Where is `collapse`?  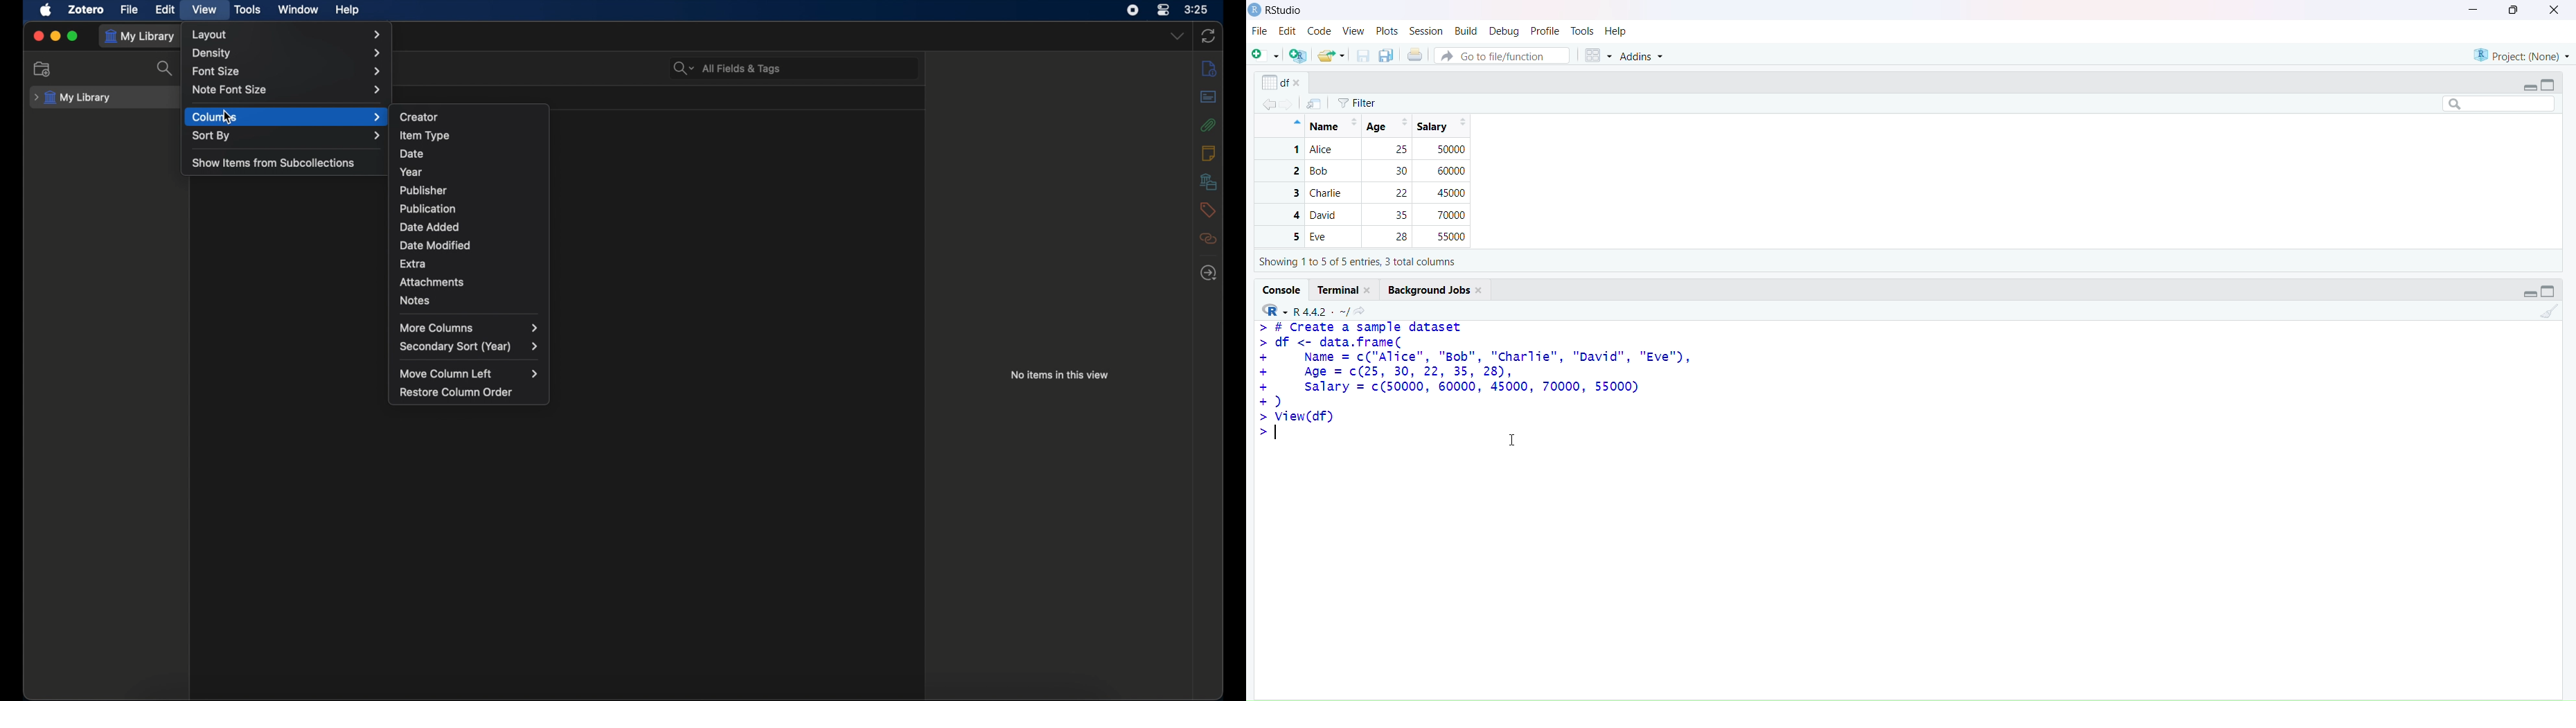
collapse is located at coordinates (2550, 292).